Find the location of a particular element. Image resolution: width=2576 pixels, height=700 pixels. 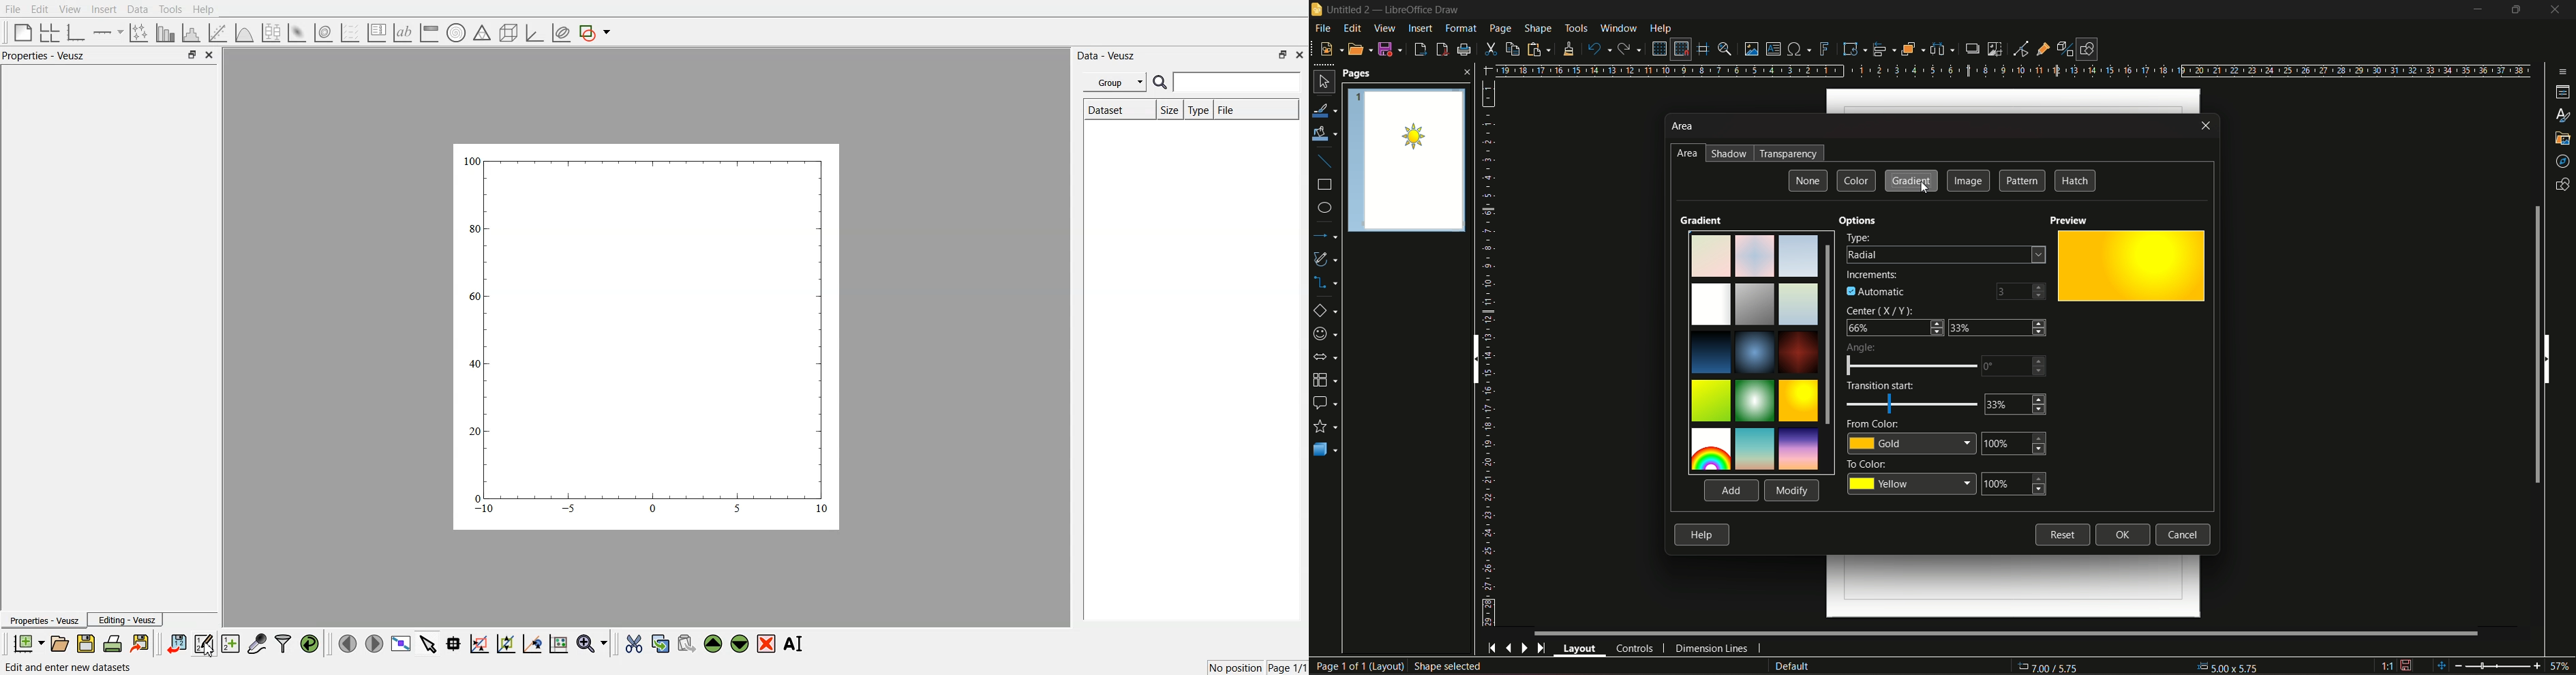

Data - Veusz is located at coordinates (1107, 56).